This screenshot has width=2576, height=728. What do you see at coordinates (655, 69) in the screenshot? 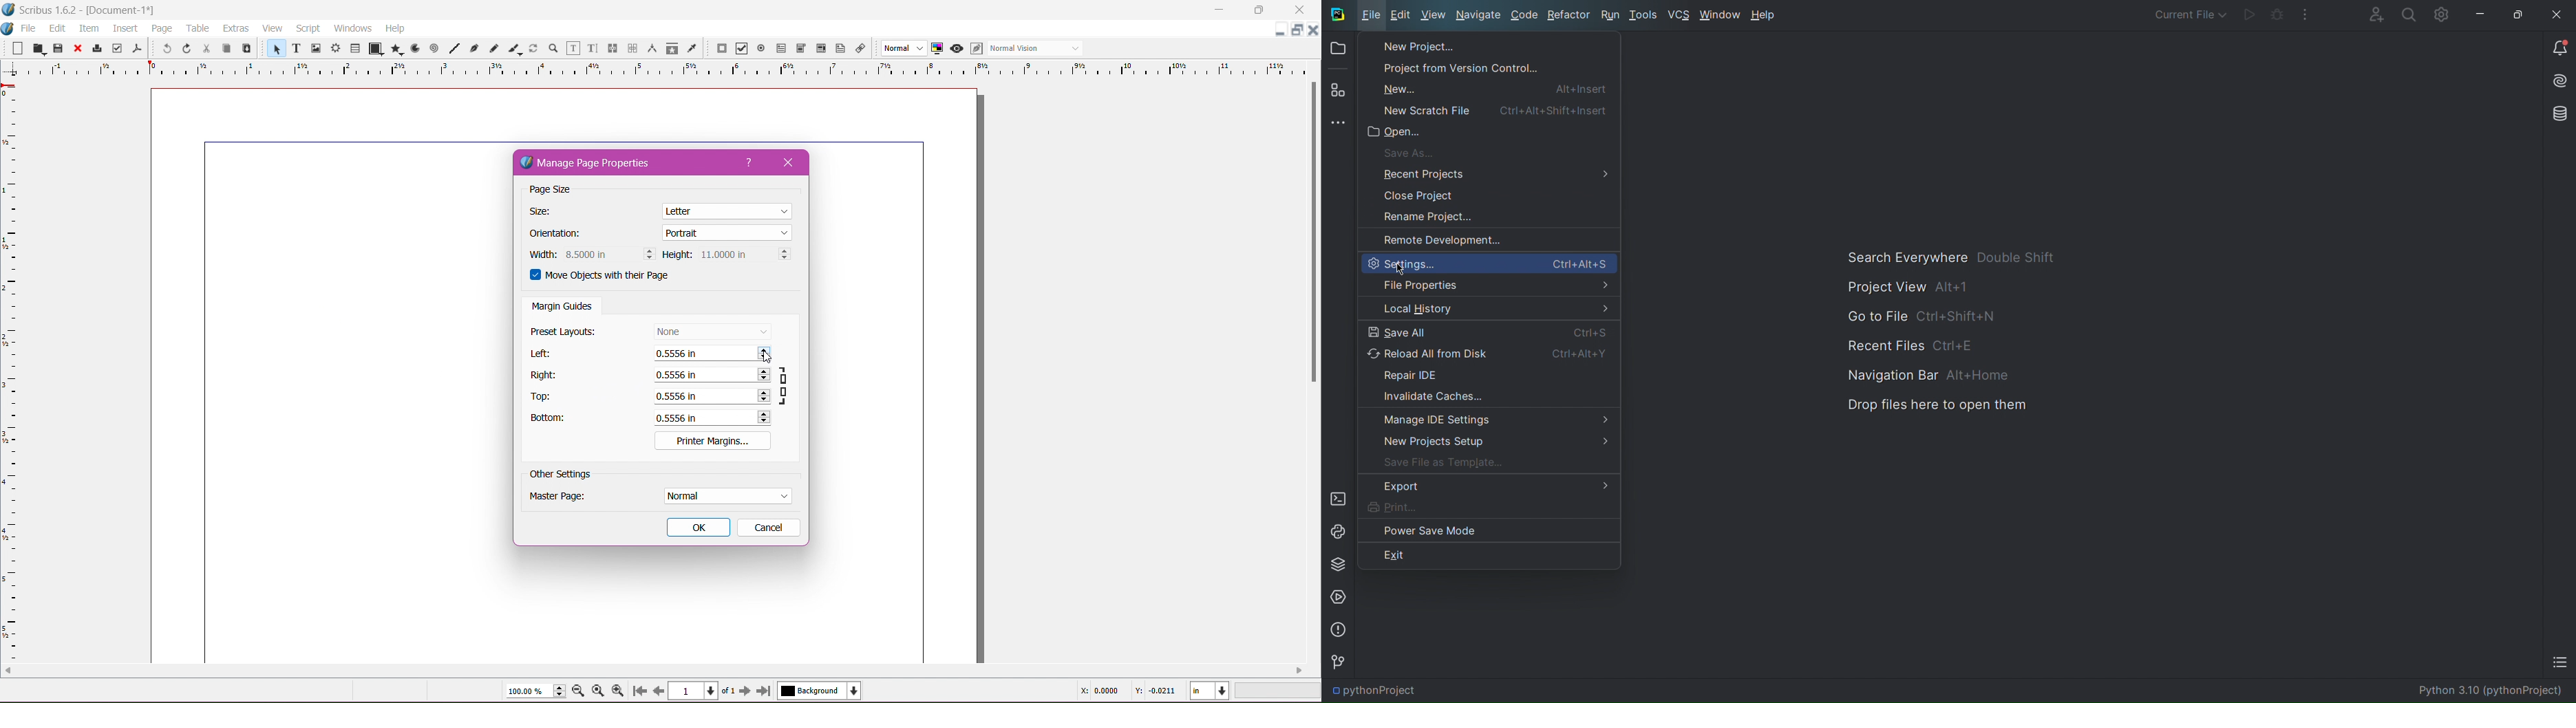
I see `Ruler` at bounding box center [655, 69].